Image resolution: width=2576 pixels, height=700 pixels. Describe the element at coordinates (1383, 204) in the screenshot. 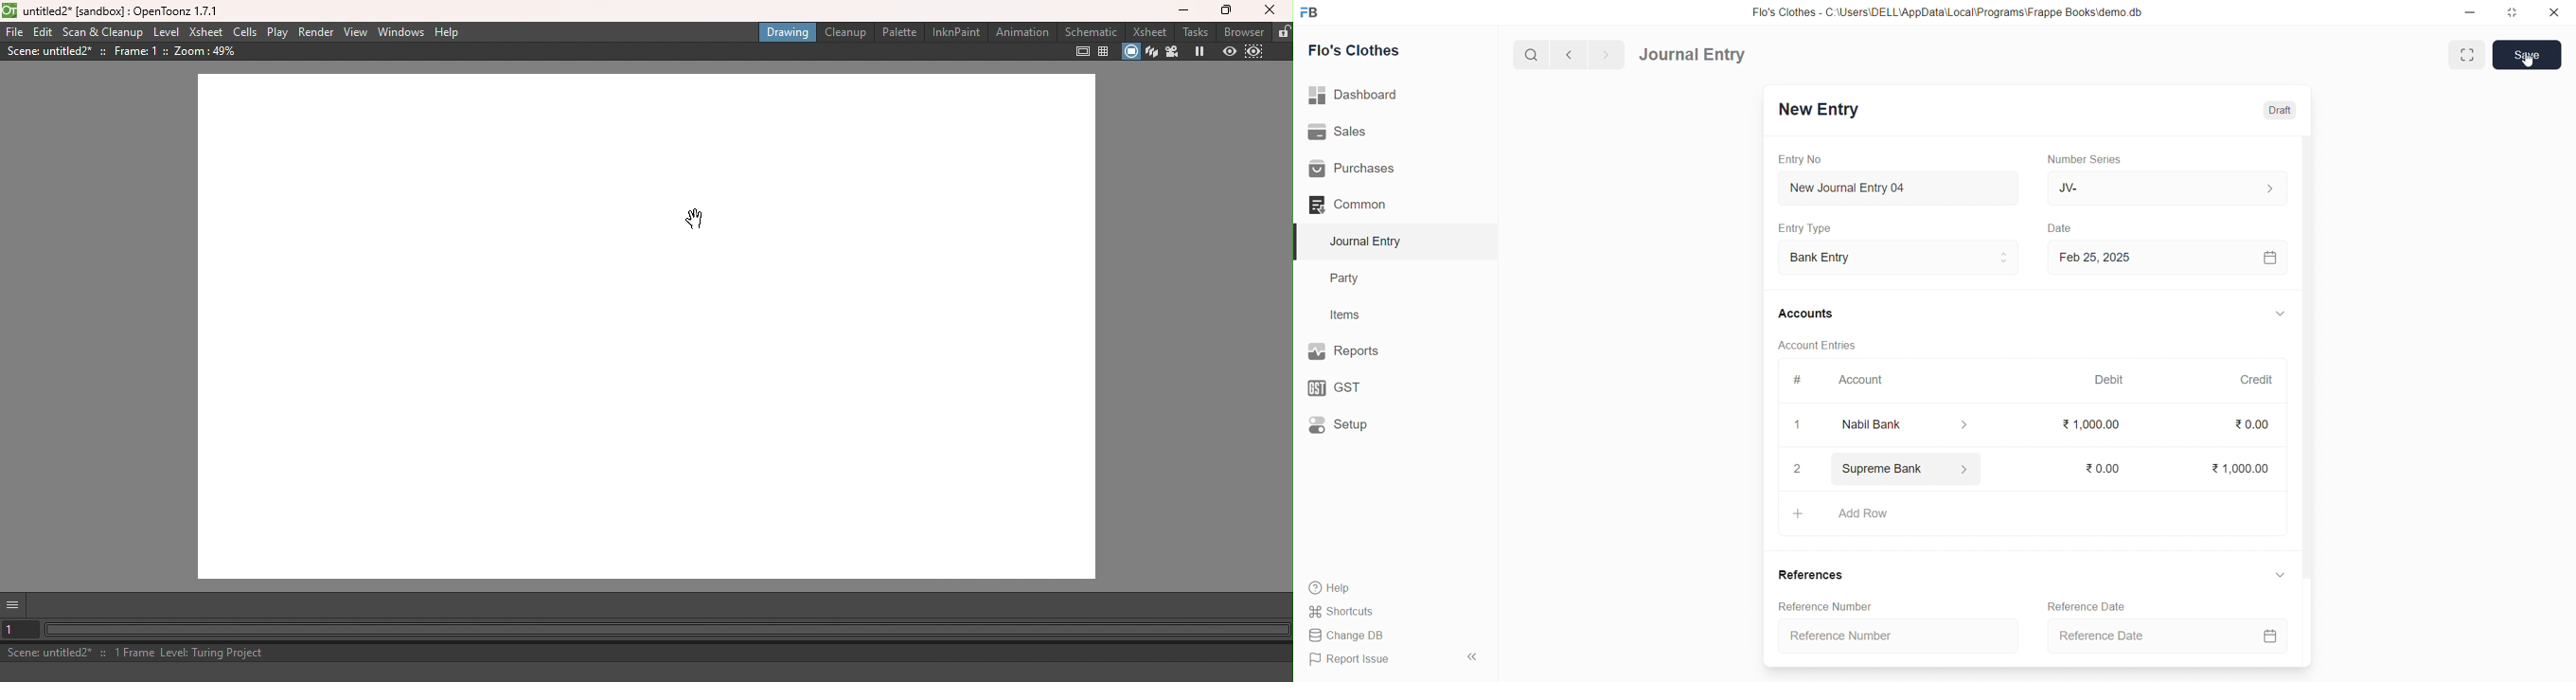

I see `Common` at that location.